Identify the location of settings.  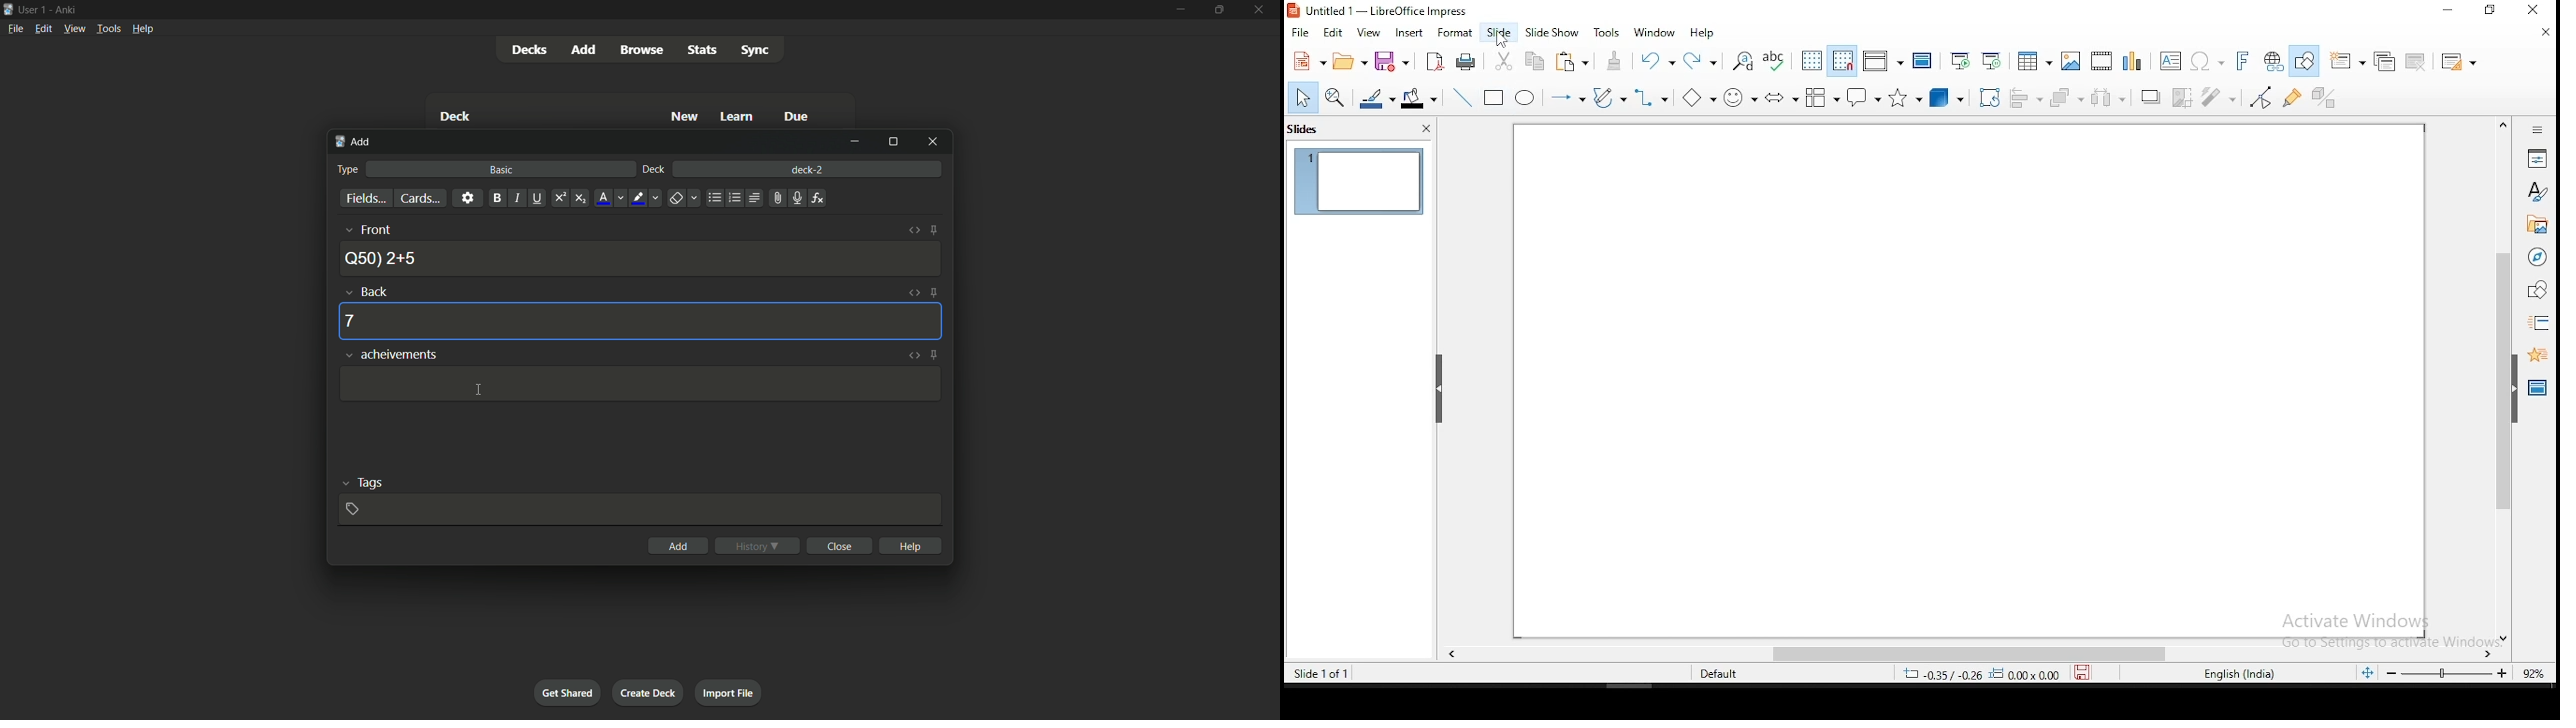
(469, 198).